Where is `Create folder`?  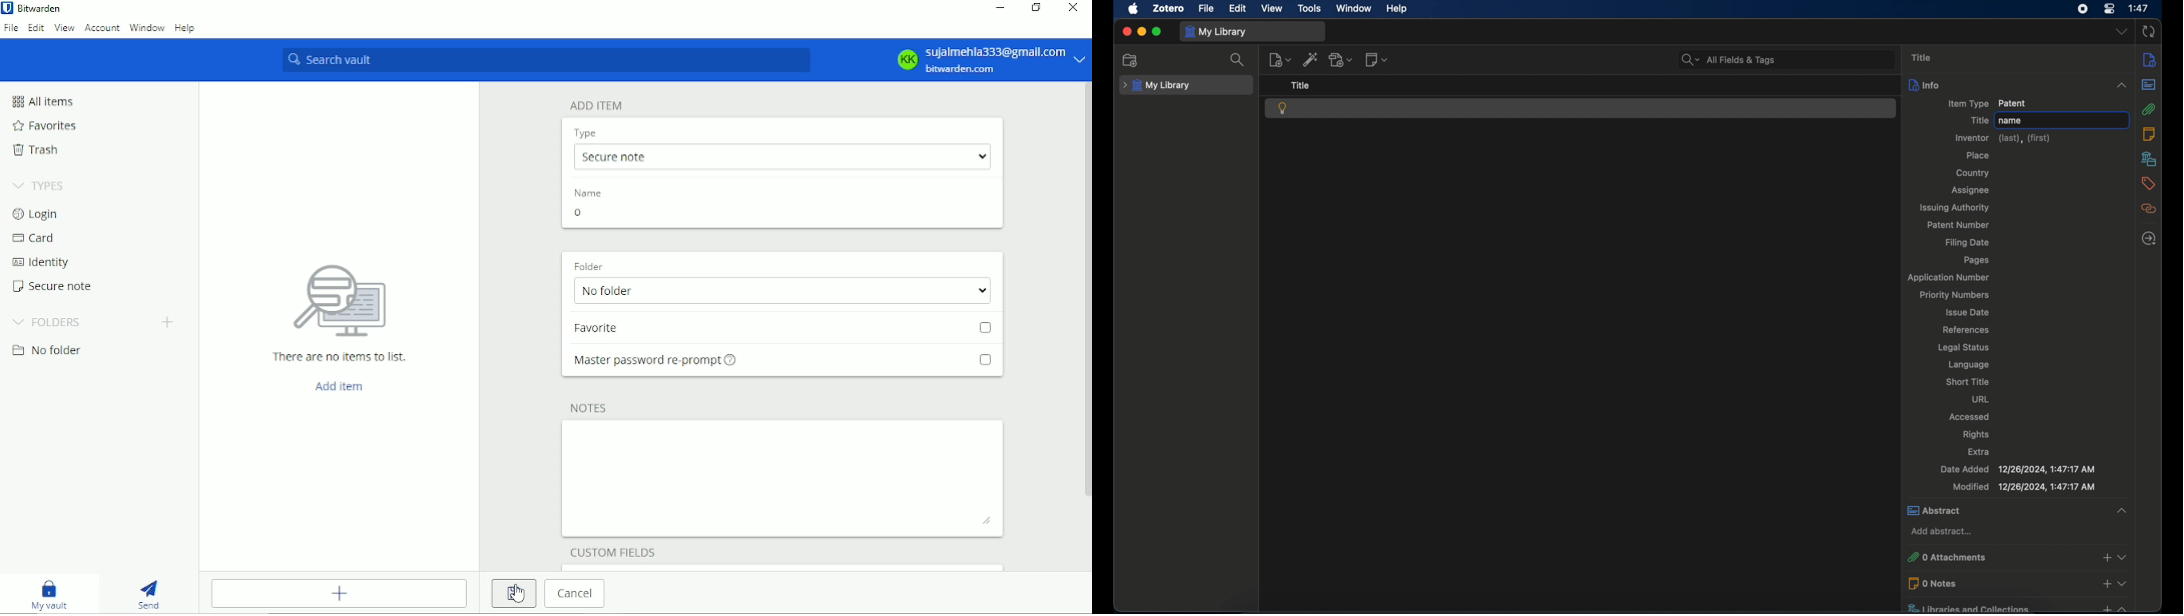 Create folder is located at coordinates (167, 321).